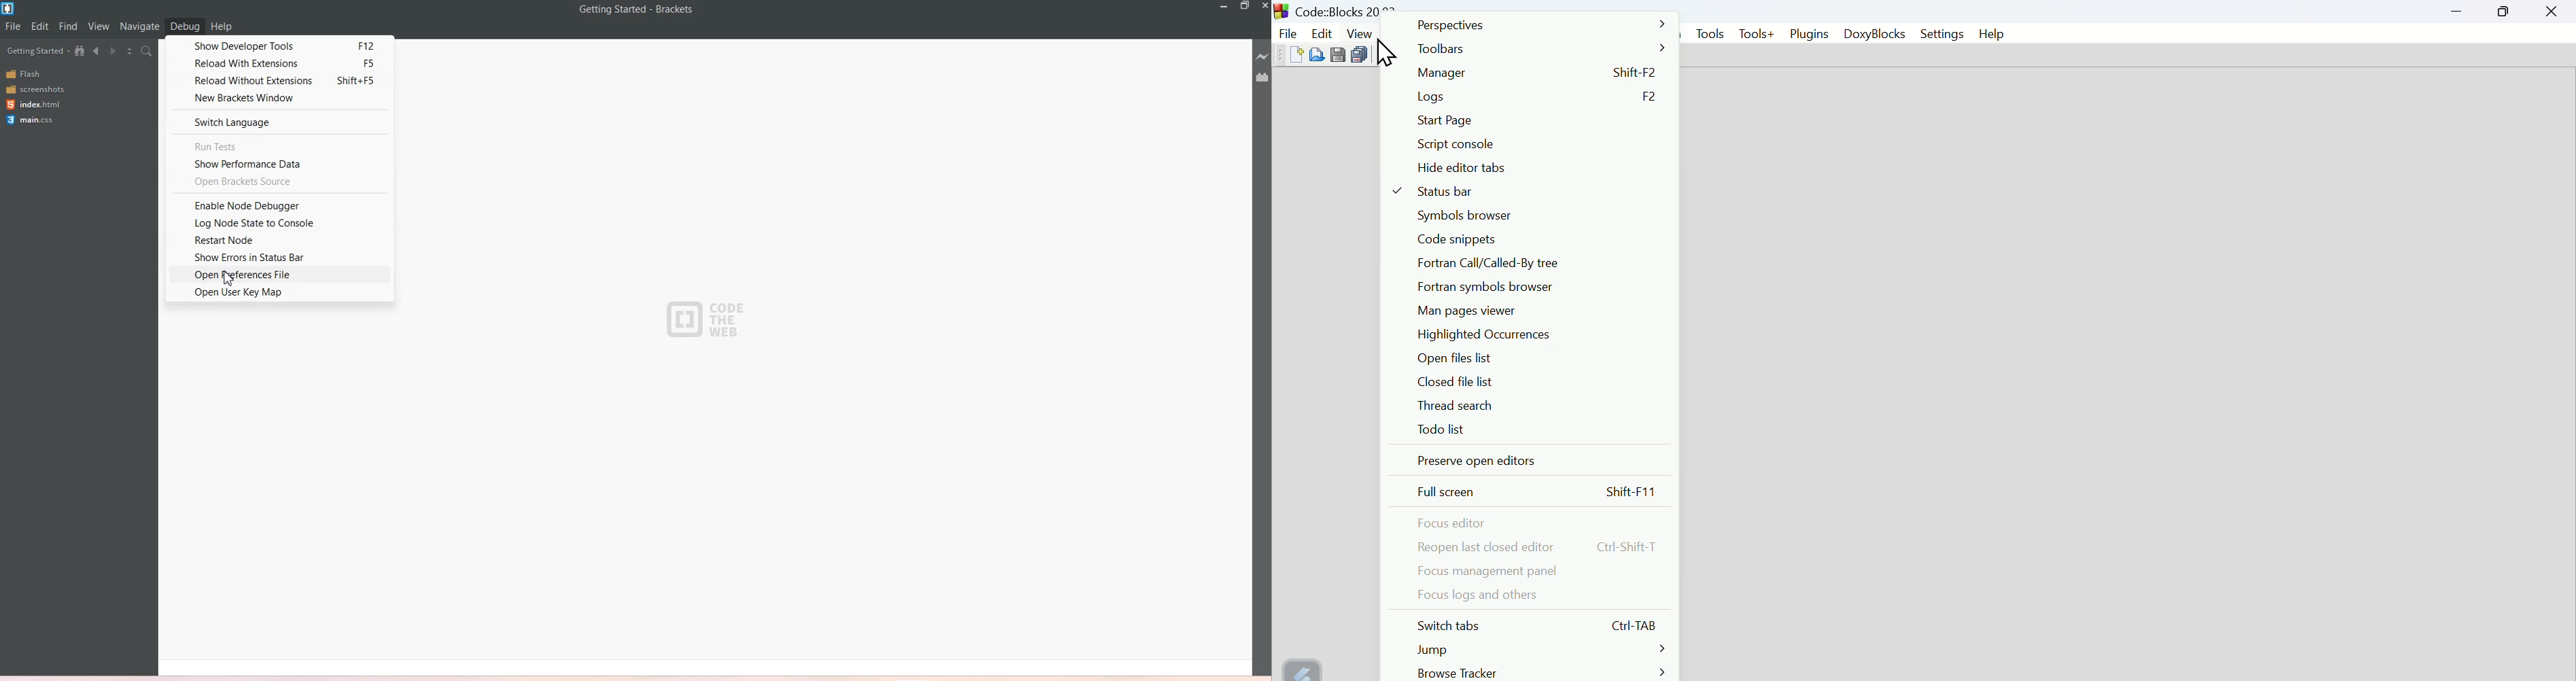 The width and height of the screenshot is (2576, 700). What do you see at coordinates (277, 204) in the screenshot?
I see `Enable notes debugger` at bounding box center [277, 204].